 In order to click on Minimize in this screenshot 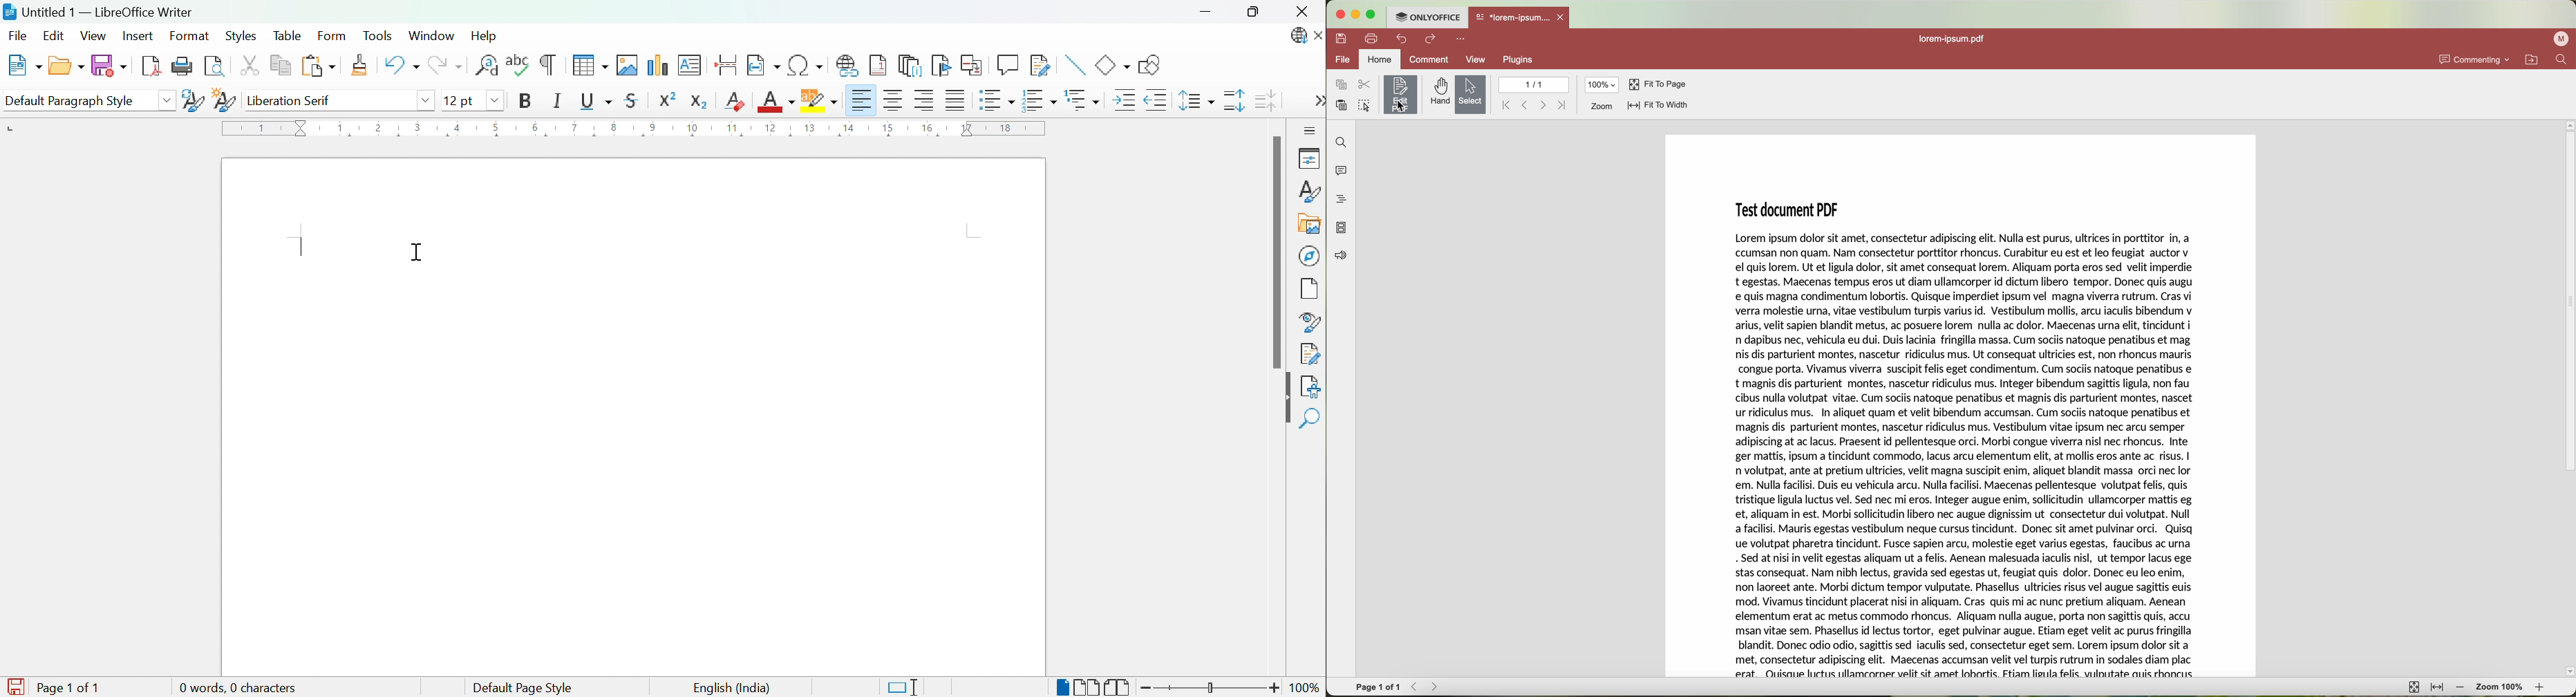, I will do `click(1209, 13)`.